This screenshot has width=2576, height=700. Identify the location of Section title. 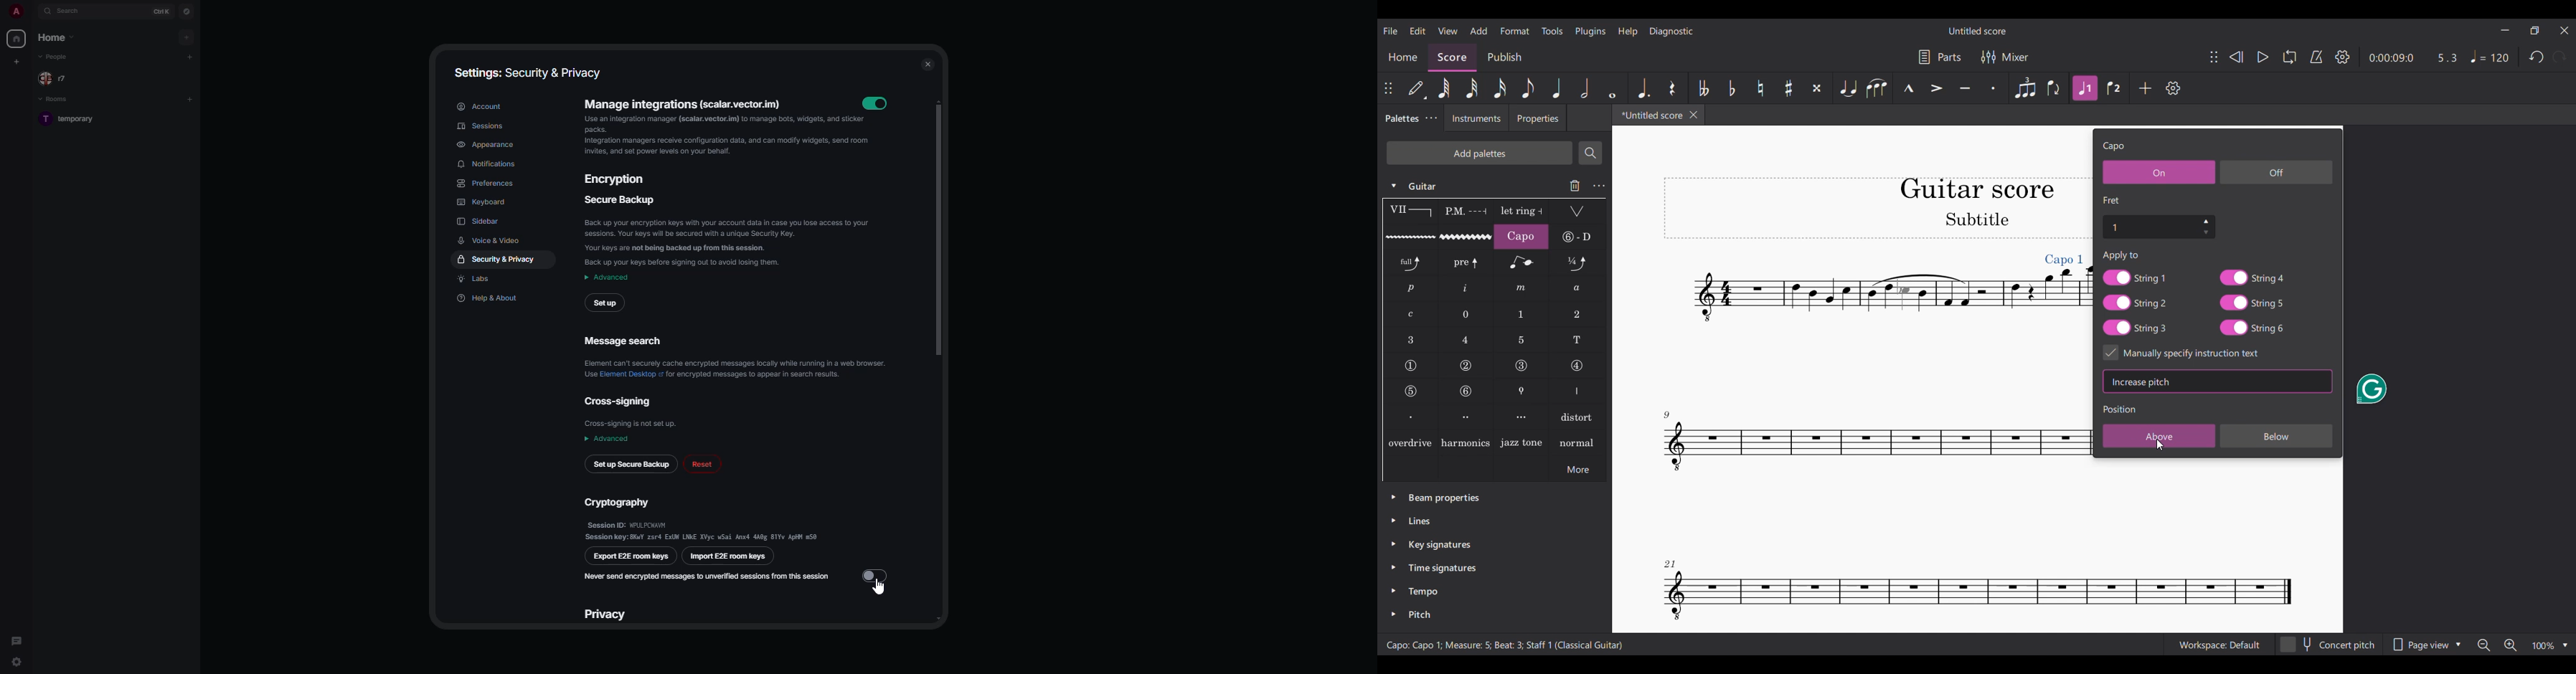
(2120, 408).